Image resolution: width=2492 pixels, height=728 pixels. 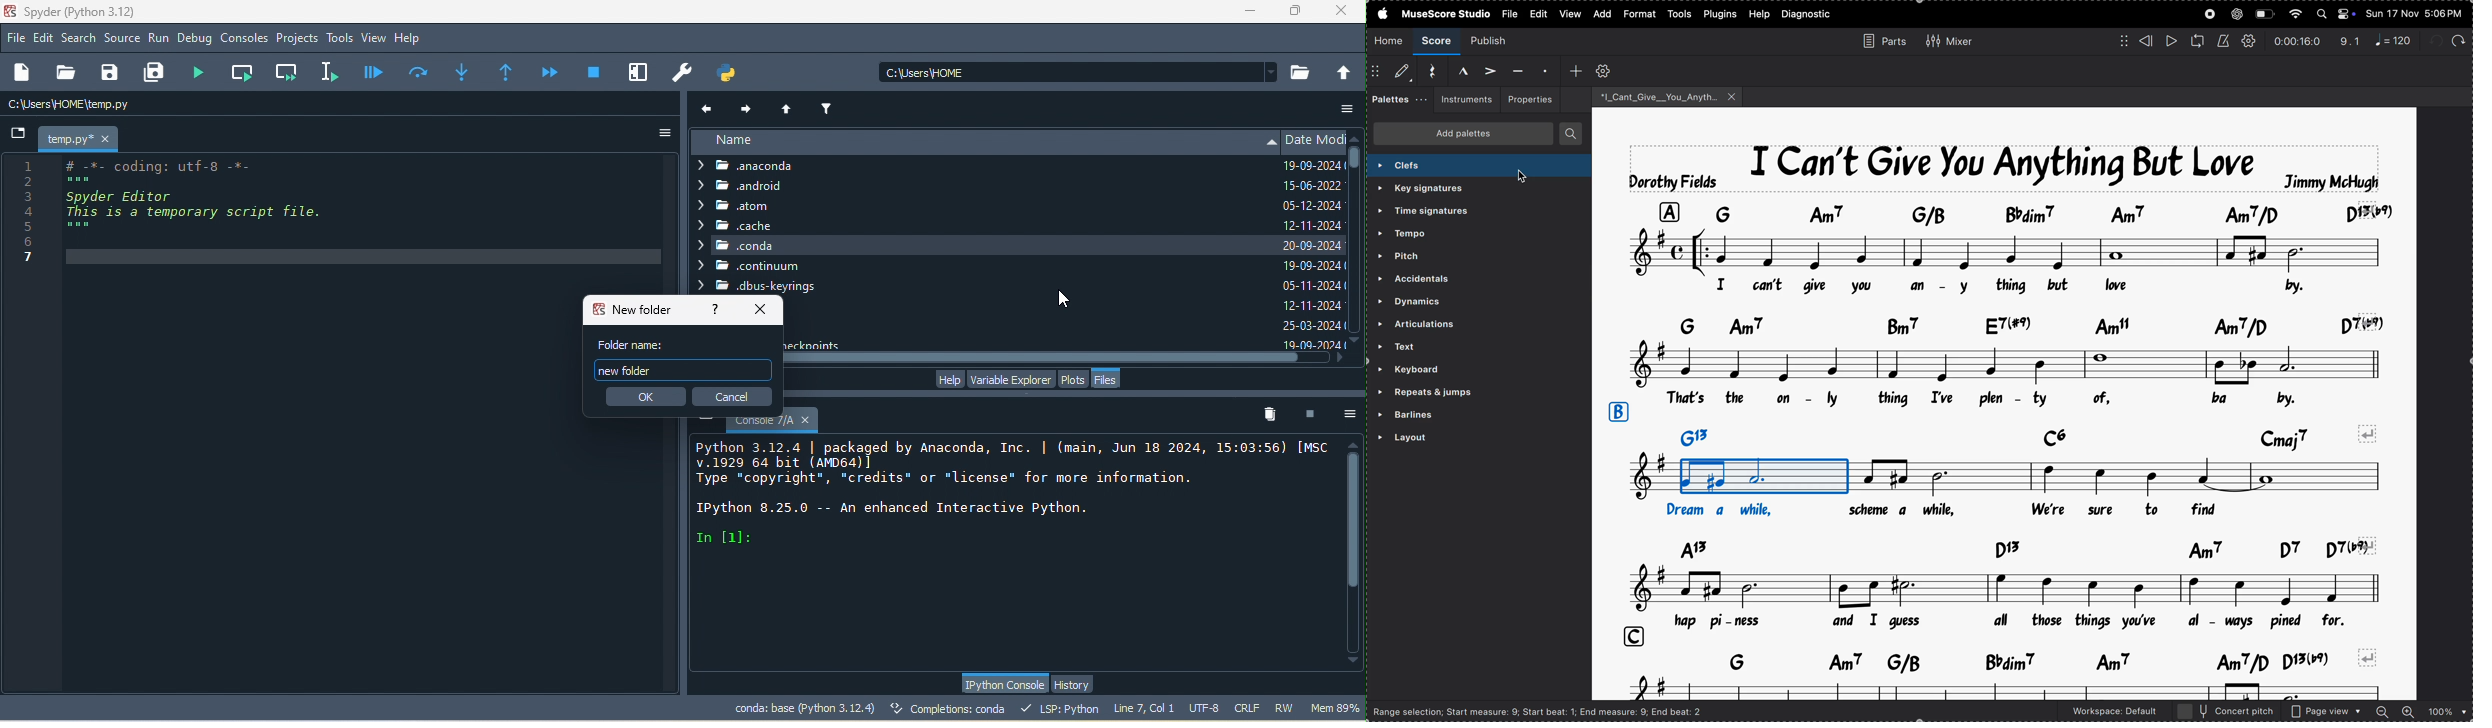 I want to click on cancel, so click(x=733, y=396).